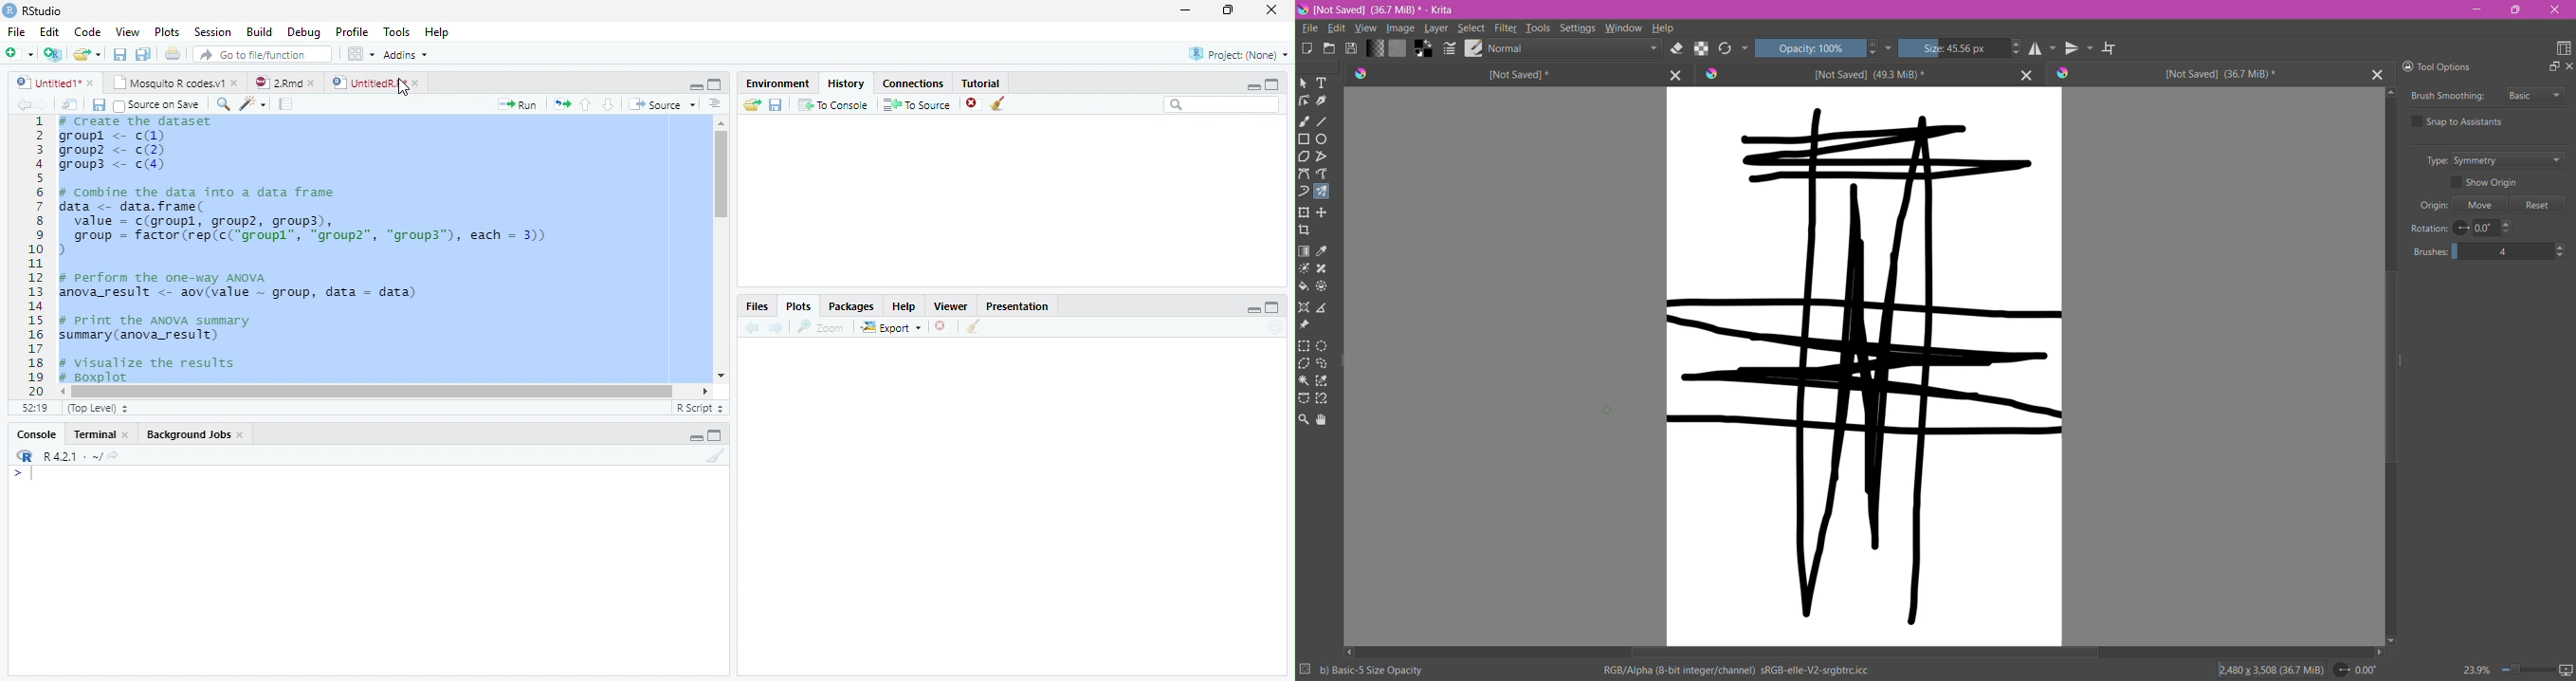  I want to click on File Name, Size, so click(1389, 10).